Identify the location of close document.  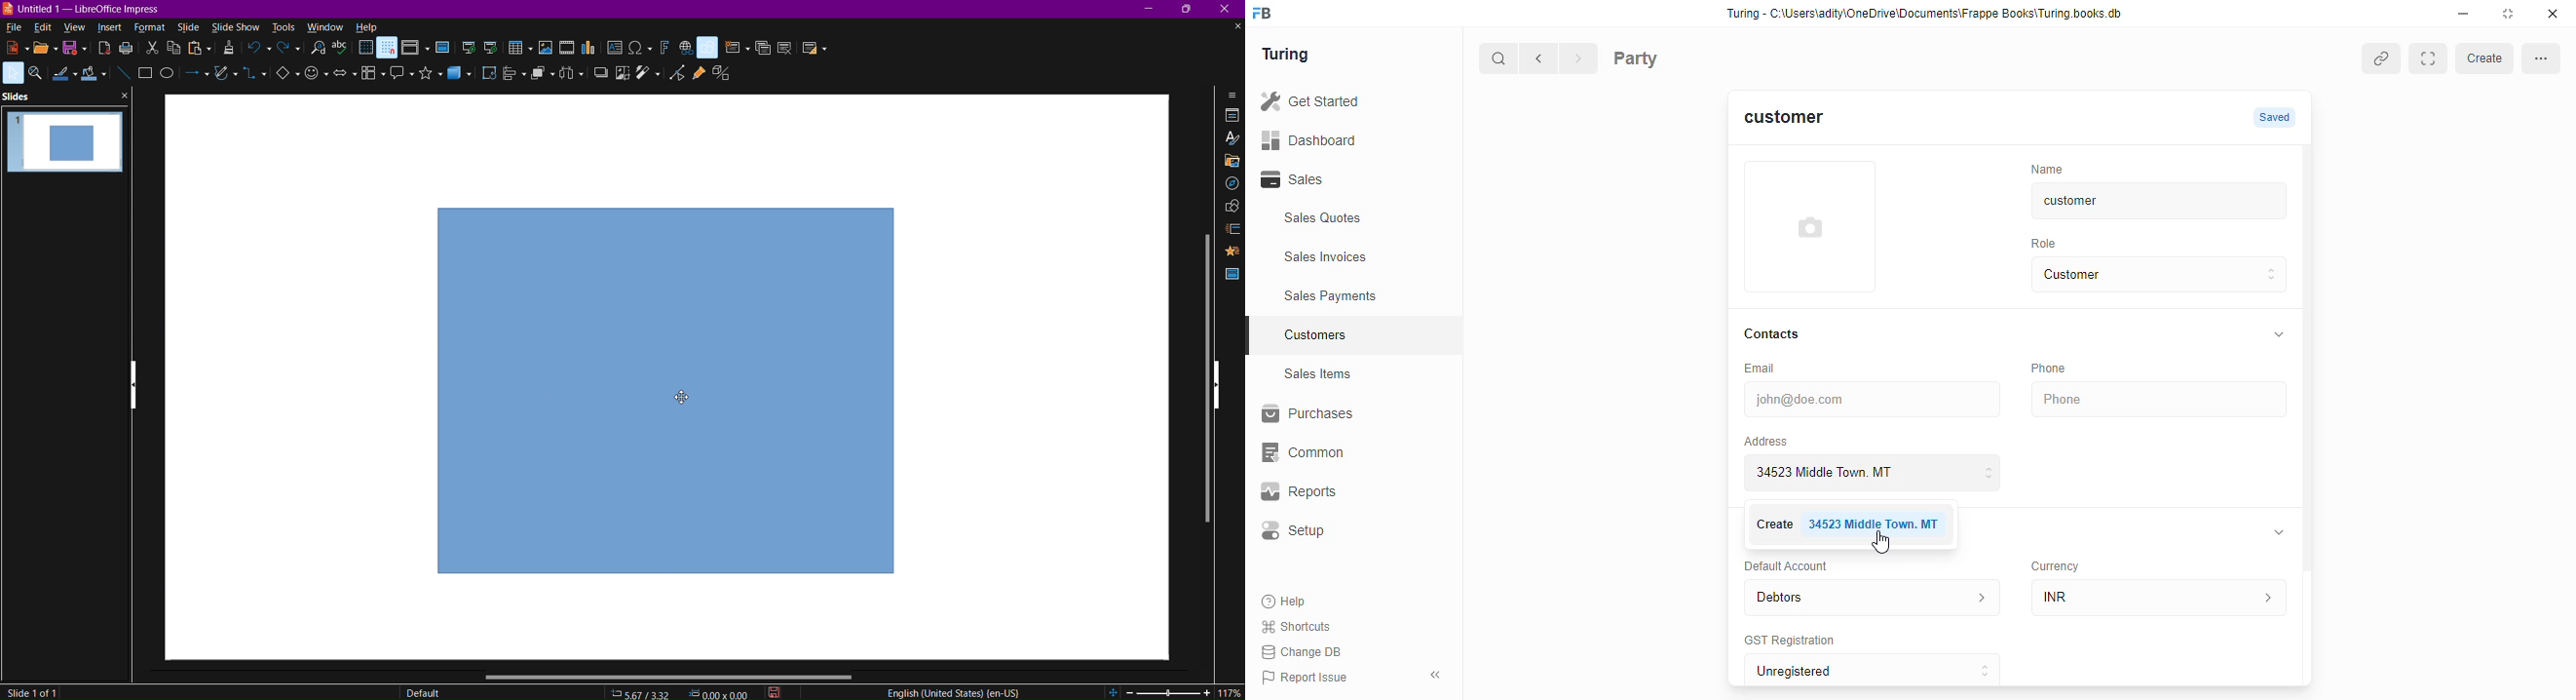
(1237, 27).